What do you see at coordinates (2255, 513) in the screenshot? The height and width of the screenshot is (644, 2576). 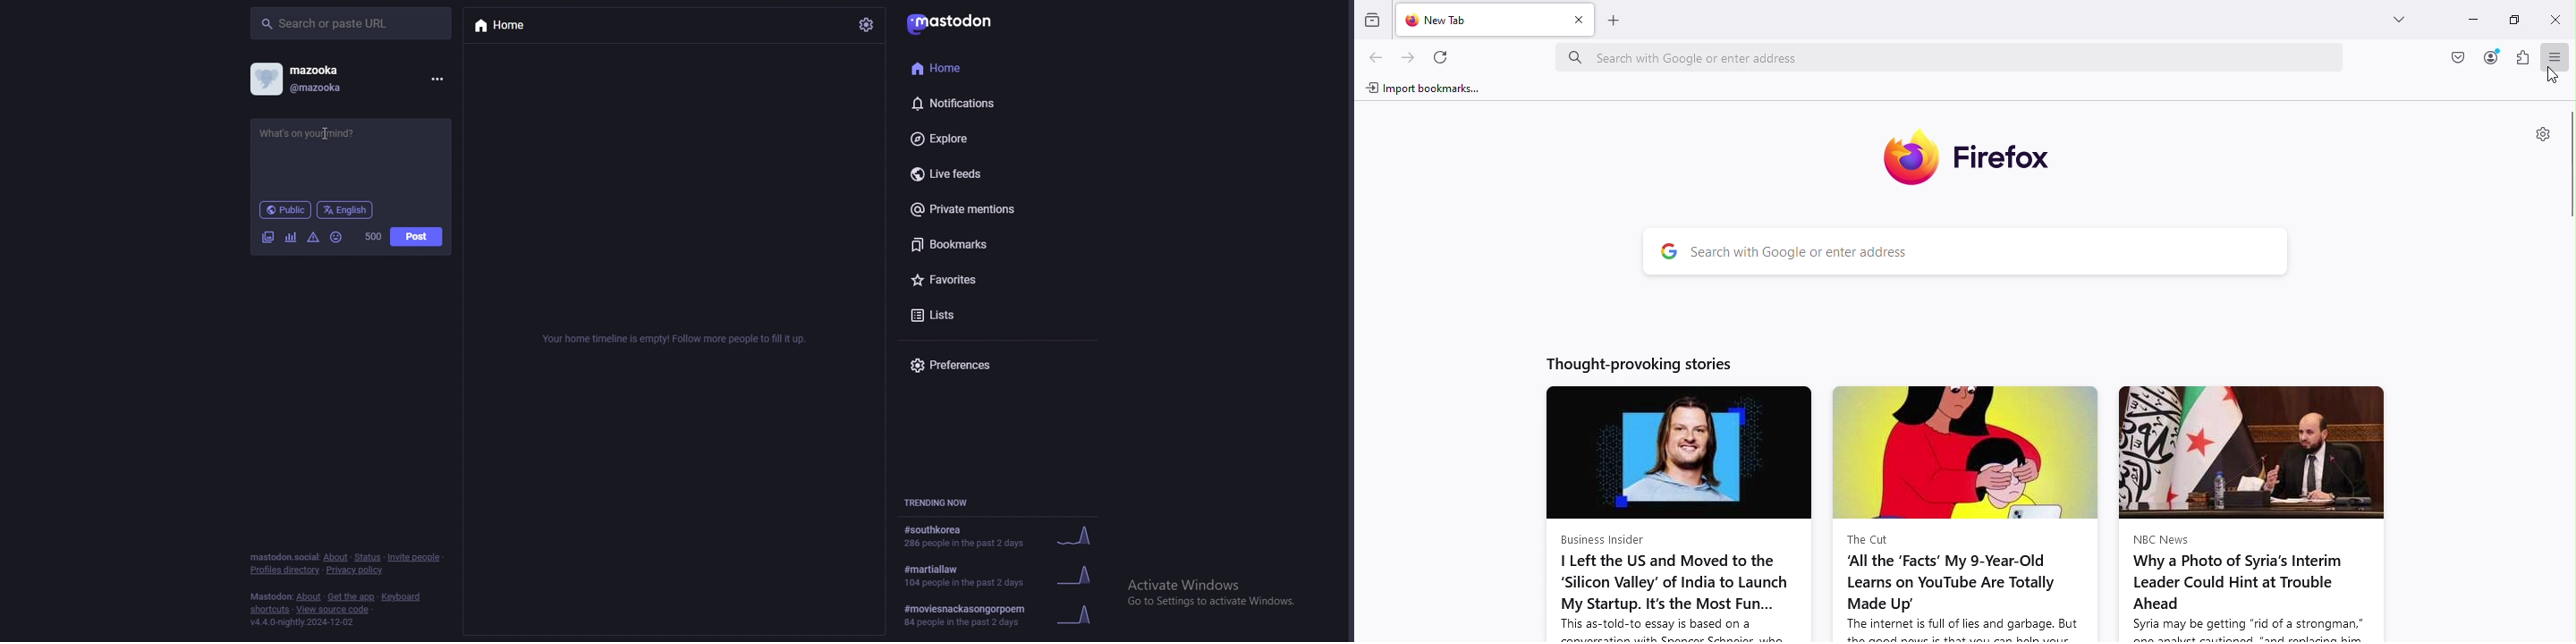 I see `news article from nbc news` at bounding box center [2255, 513].